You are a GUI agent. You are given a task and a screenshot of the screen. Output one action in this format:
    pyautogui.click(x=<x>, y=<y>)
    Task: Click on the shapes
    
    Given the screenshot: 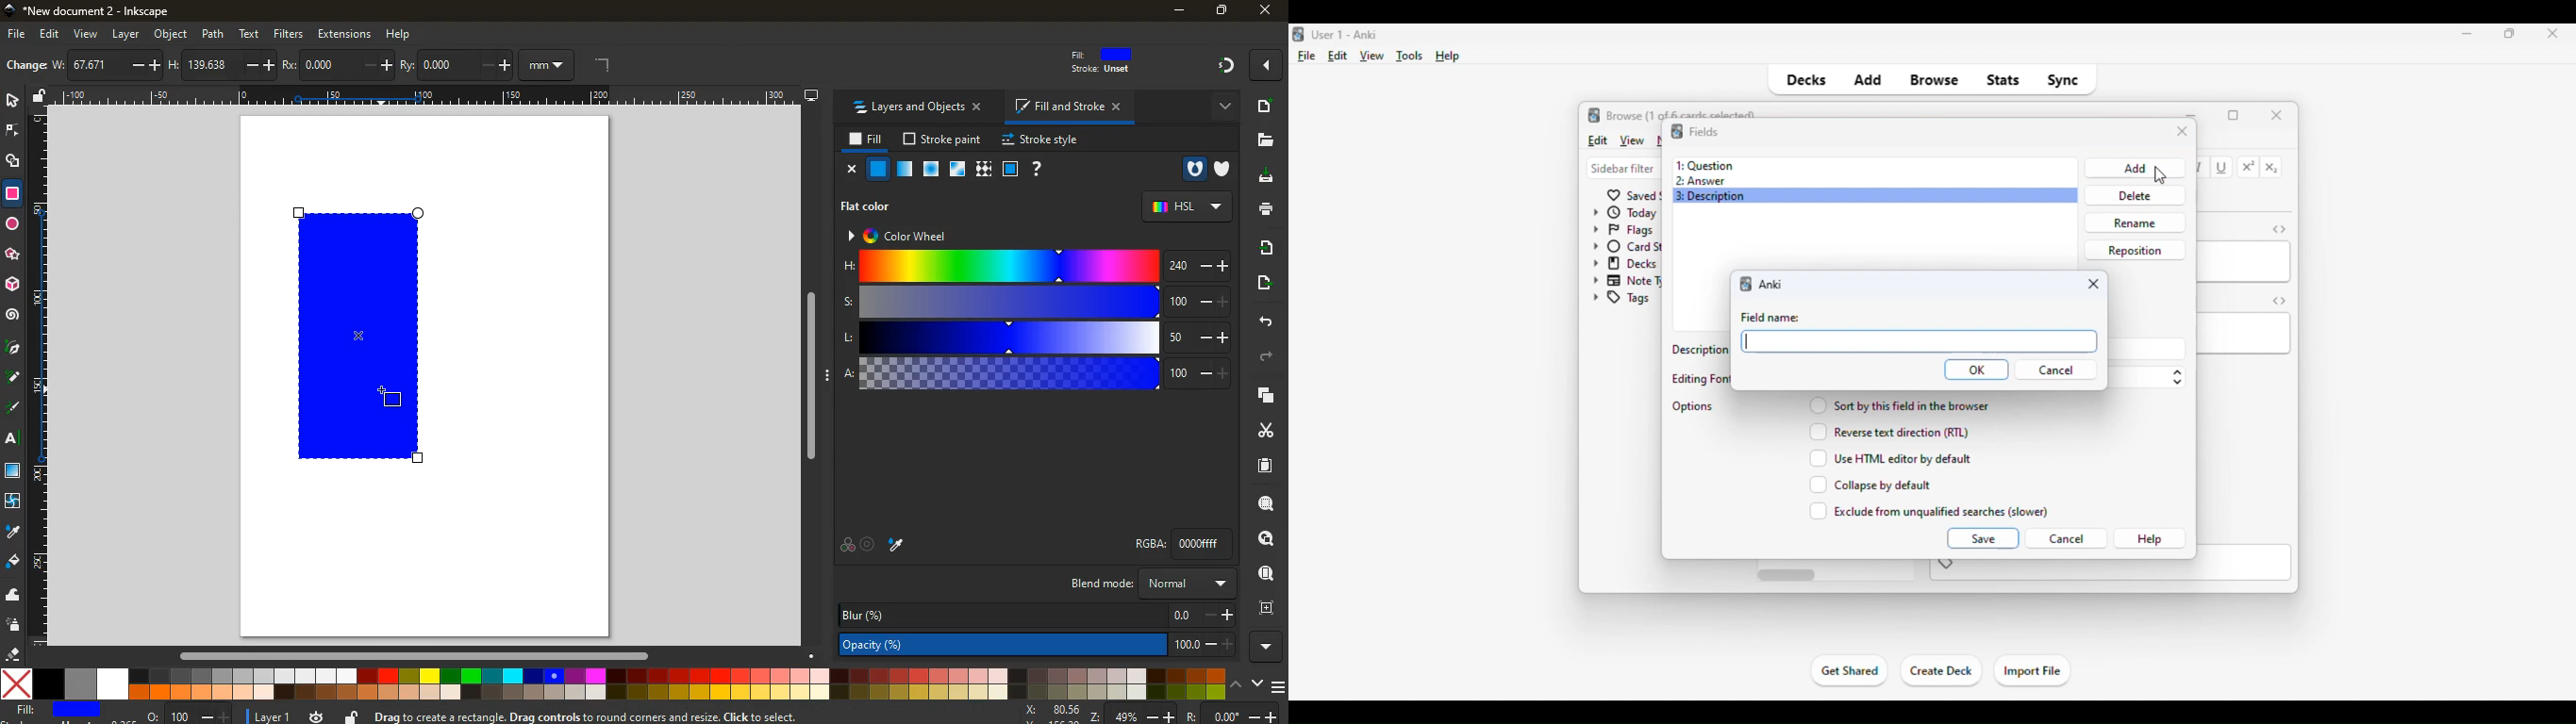 What is the action you would take?
    pyautogui.click(x=14, y=163)
    